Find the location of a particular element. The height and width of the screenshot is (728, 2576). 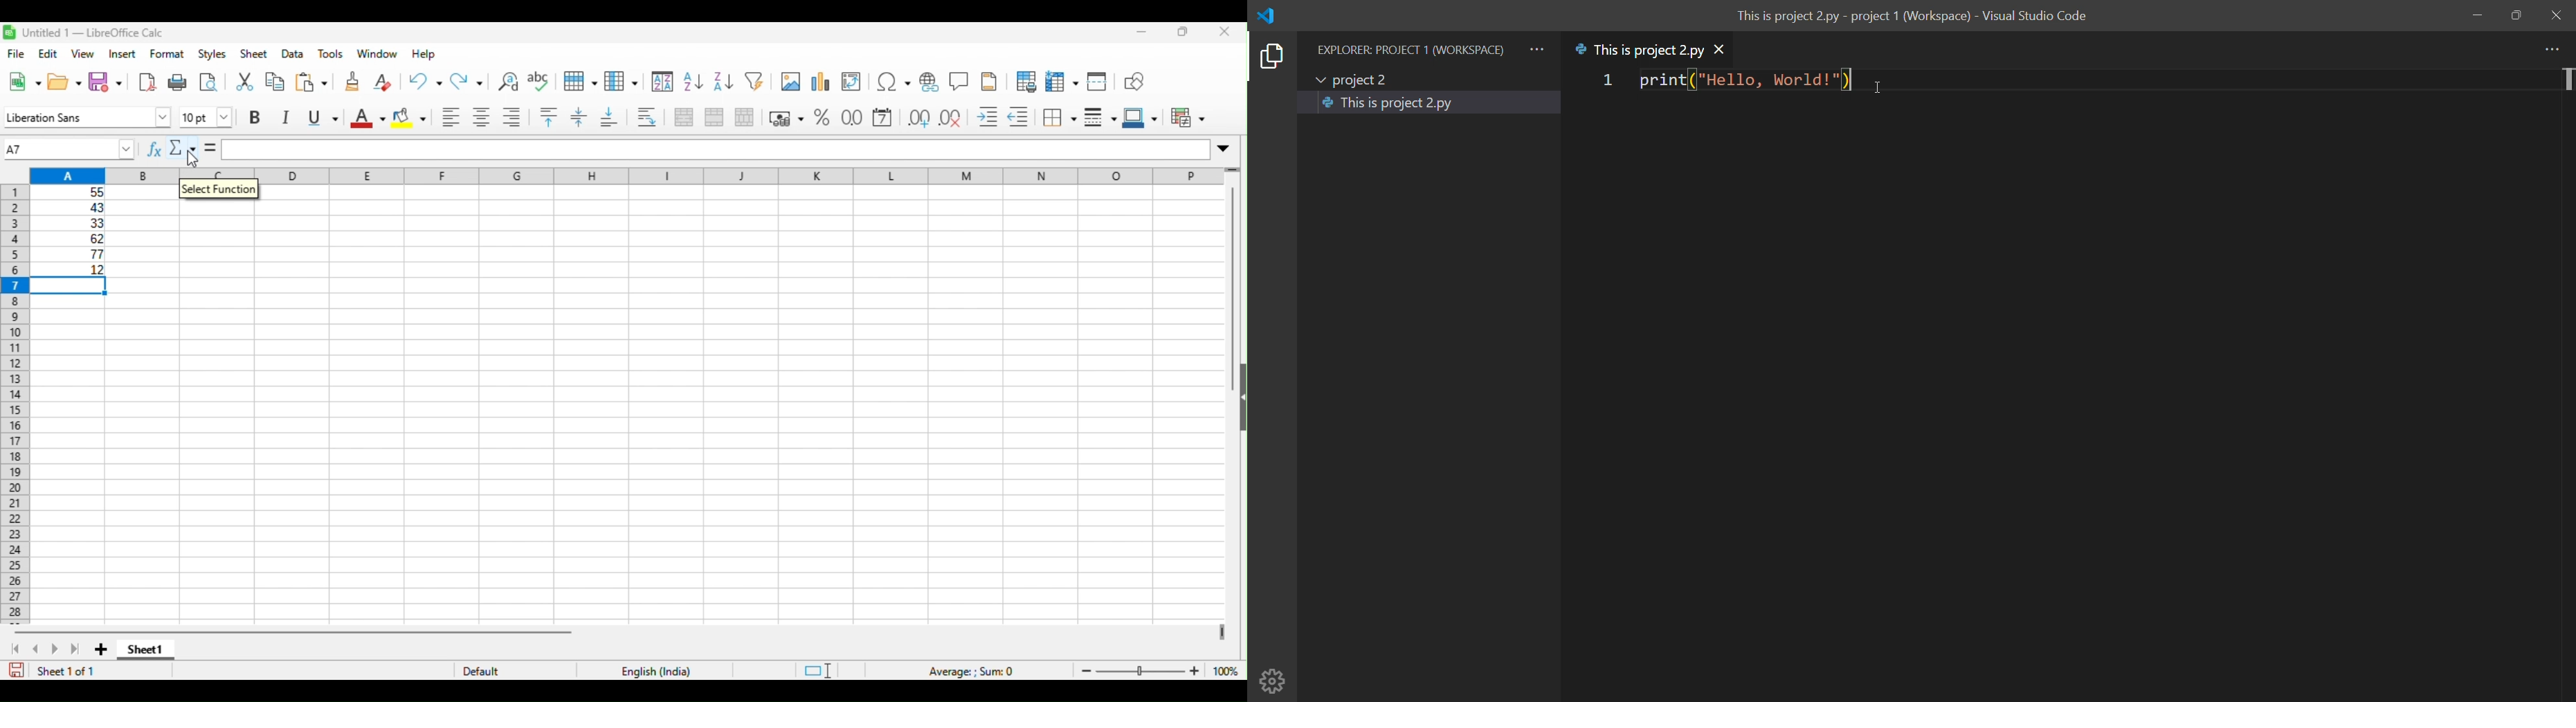

row numbers is located at coordinates (11, 405).